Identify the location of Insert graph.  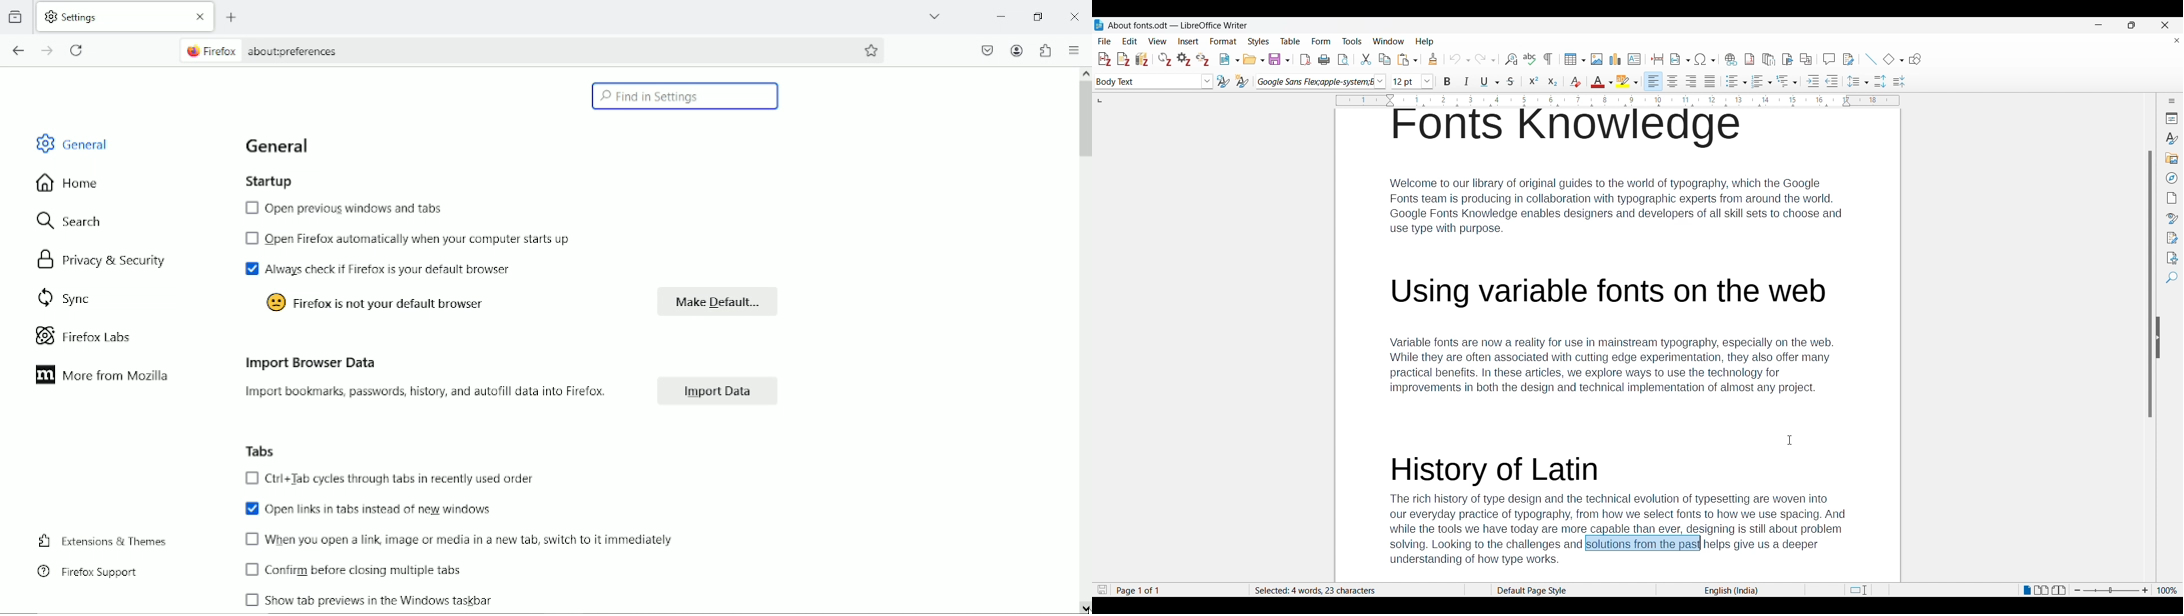
(1616, 59).